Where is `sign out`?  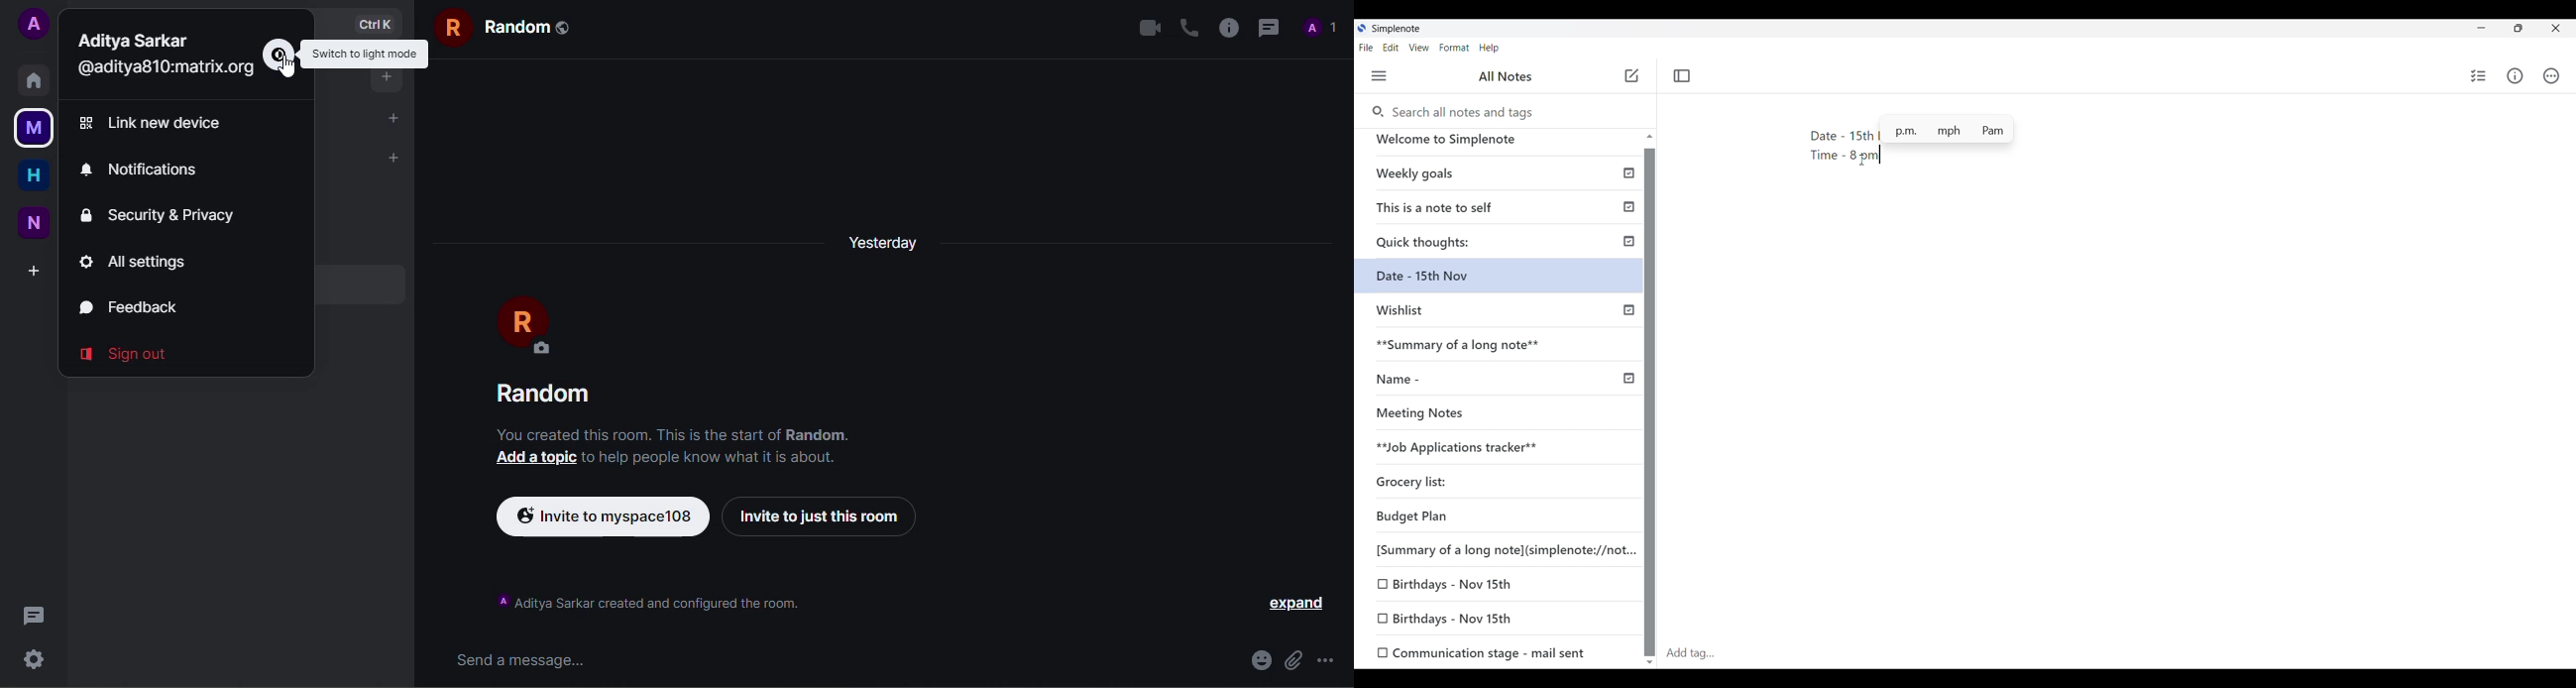
sign out is located at coordinates (127, 351).